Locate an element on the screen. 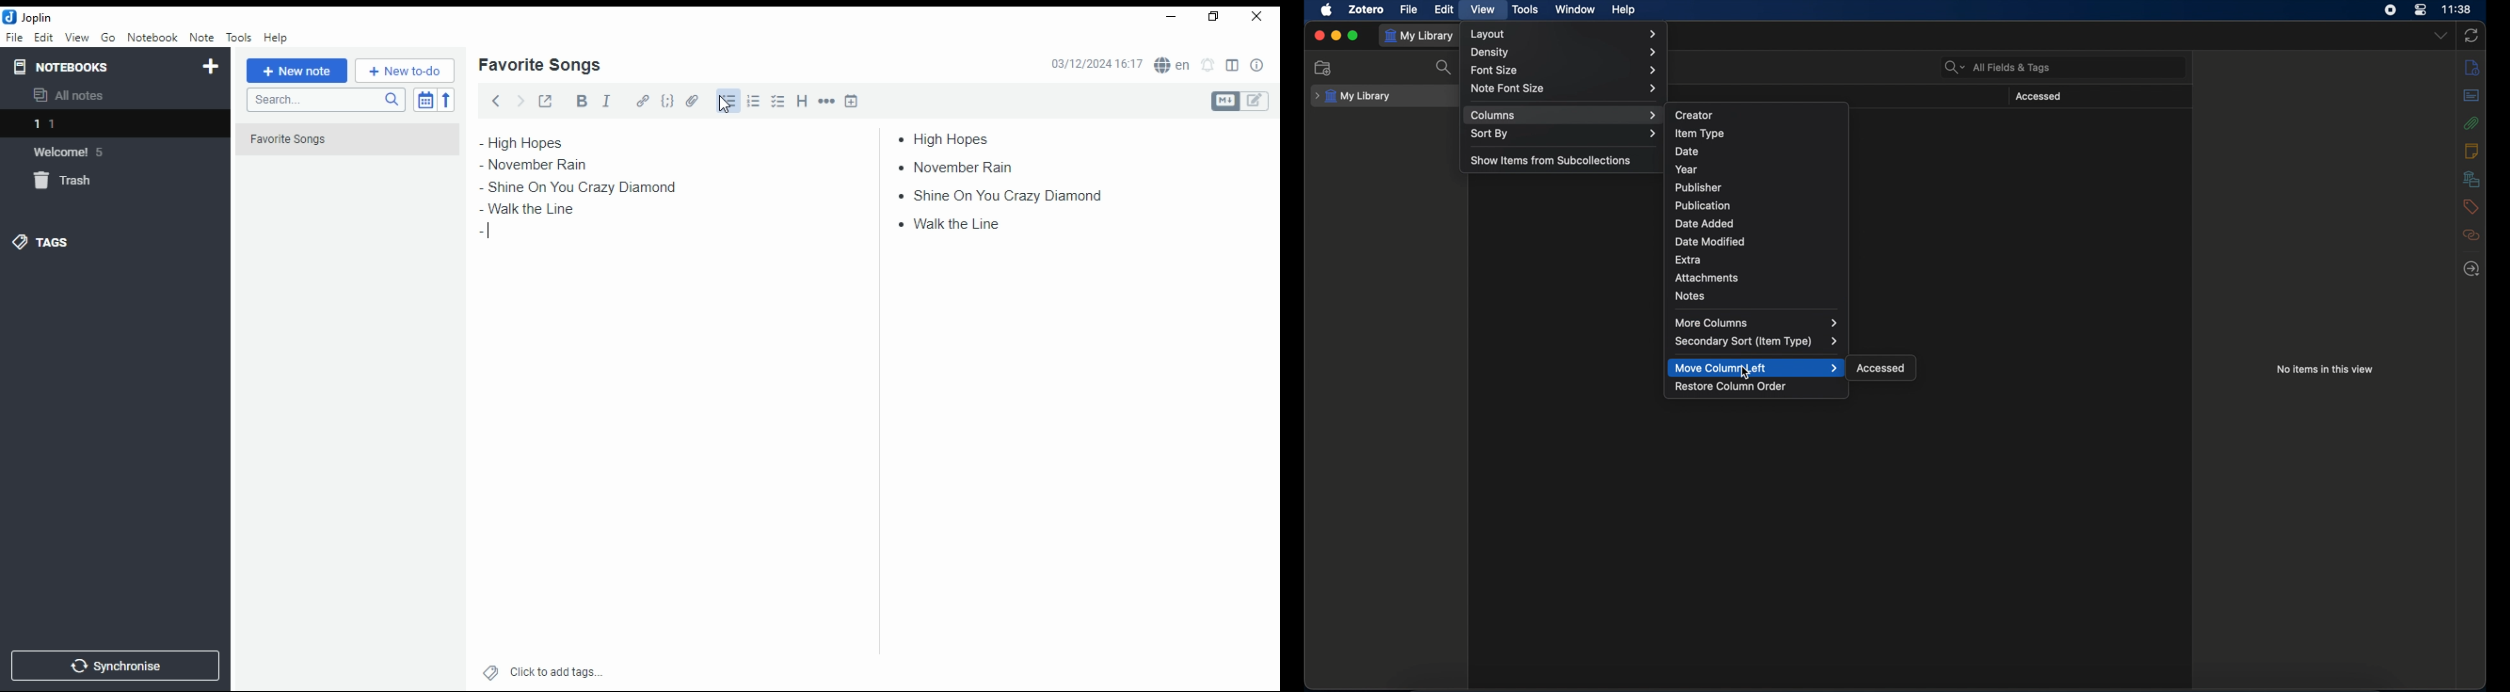  high hopes is located at coordinates (547, 143).